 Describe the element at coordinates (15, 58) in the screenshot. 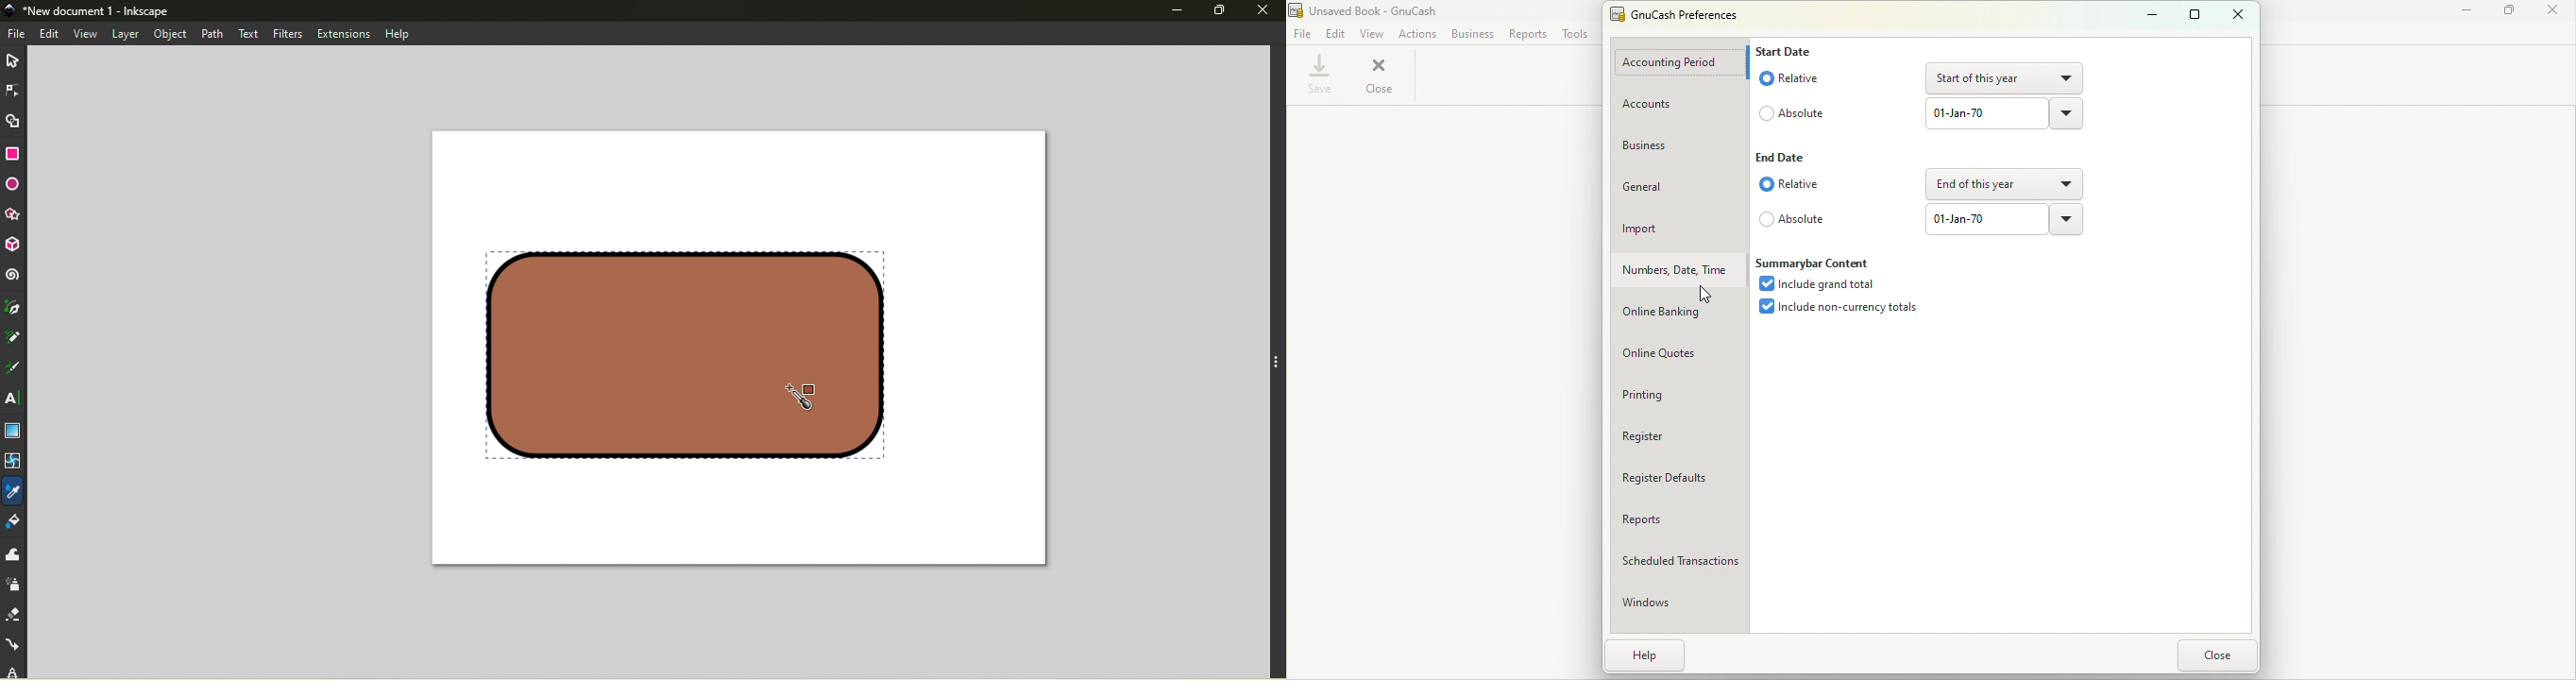

I see `Selector tool` at that location.